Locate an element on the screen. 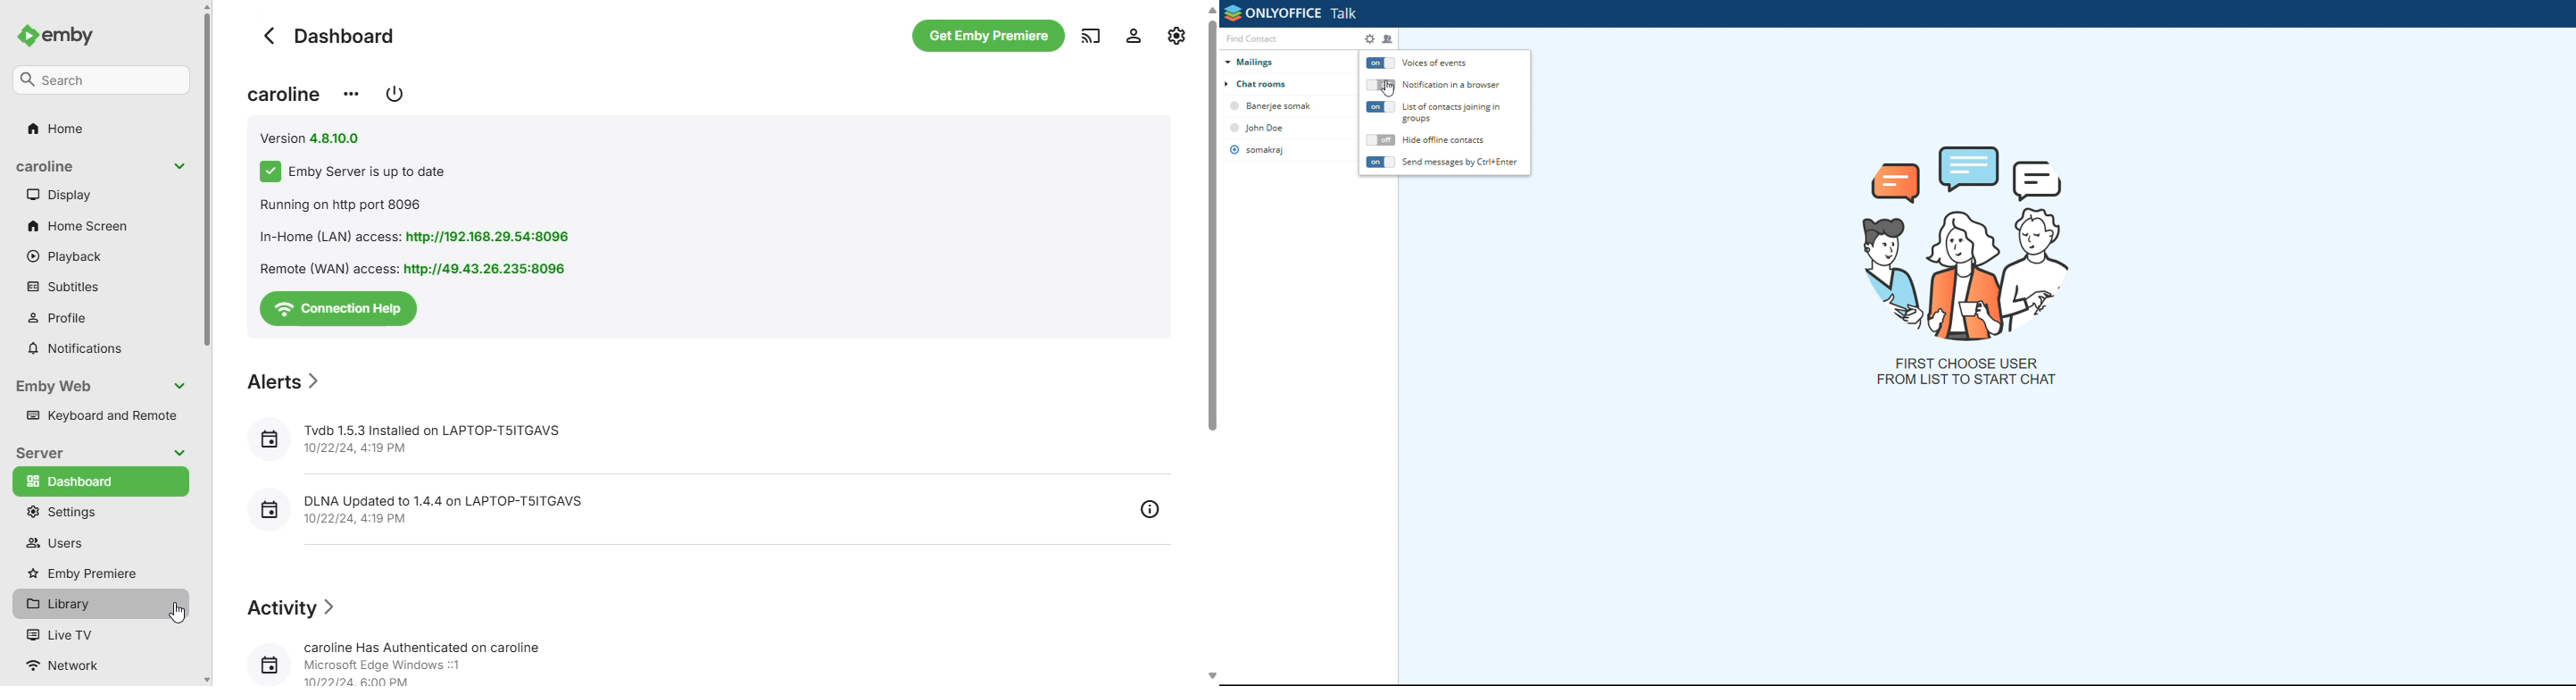 This screenshot has width=2576, height=700. emby is located at coordinates (54, 36).